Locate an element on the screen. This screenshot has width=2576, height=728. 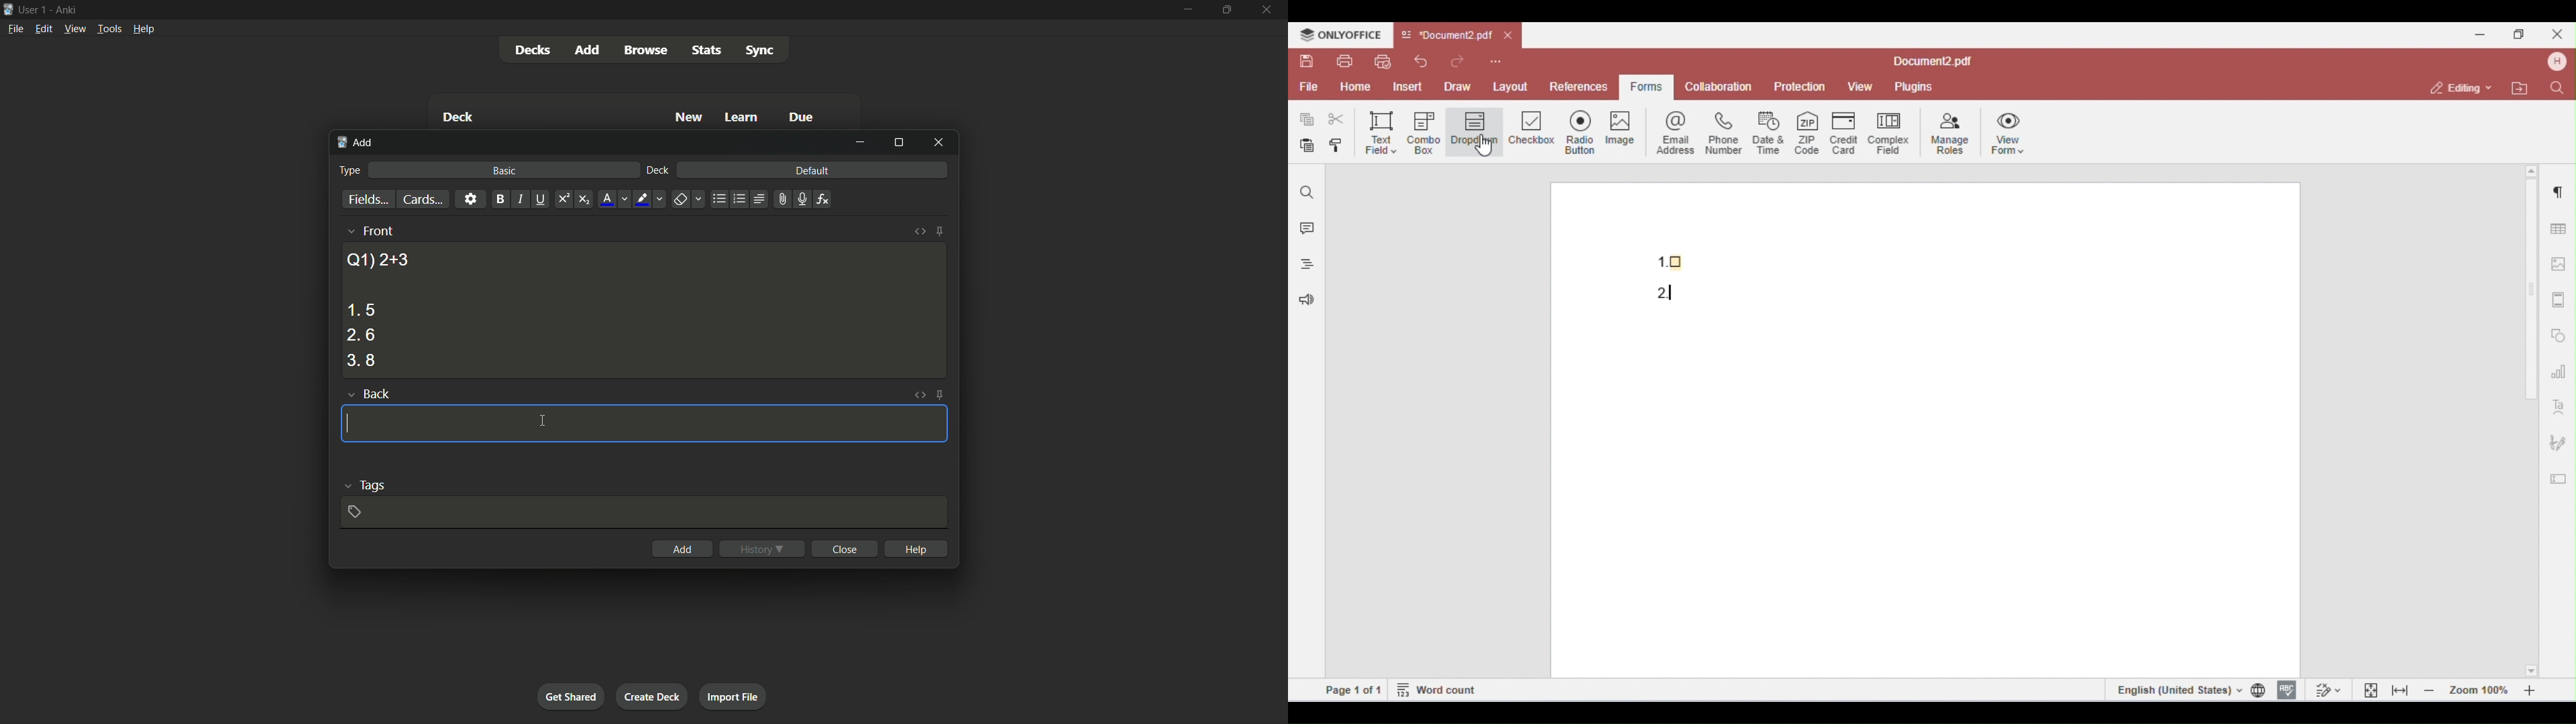
edit menu is located at coordinates (44, 28).